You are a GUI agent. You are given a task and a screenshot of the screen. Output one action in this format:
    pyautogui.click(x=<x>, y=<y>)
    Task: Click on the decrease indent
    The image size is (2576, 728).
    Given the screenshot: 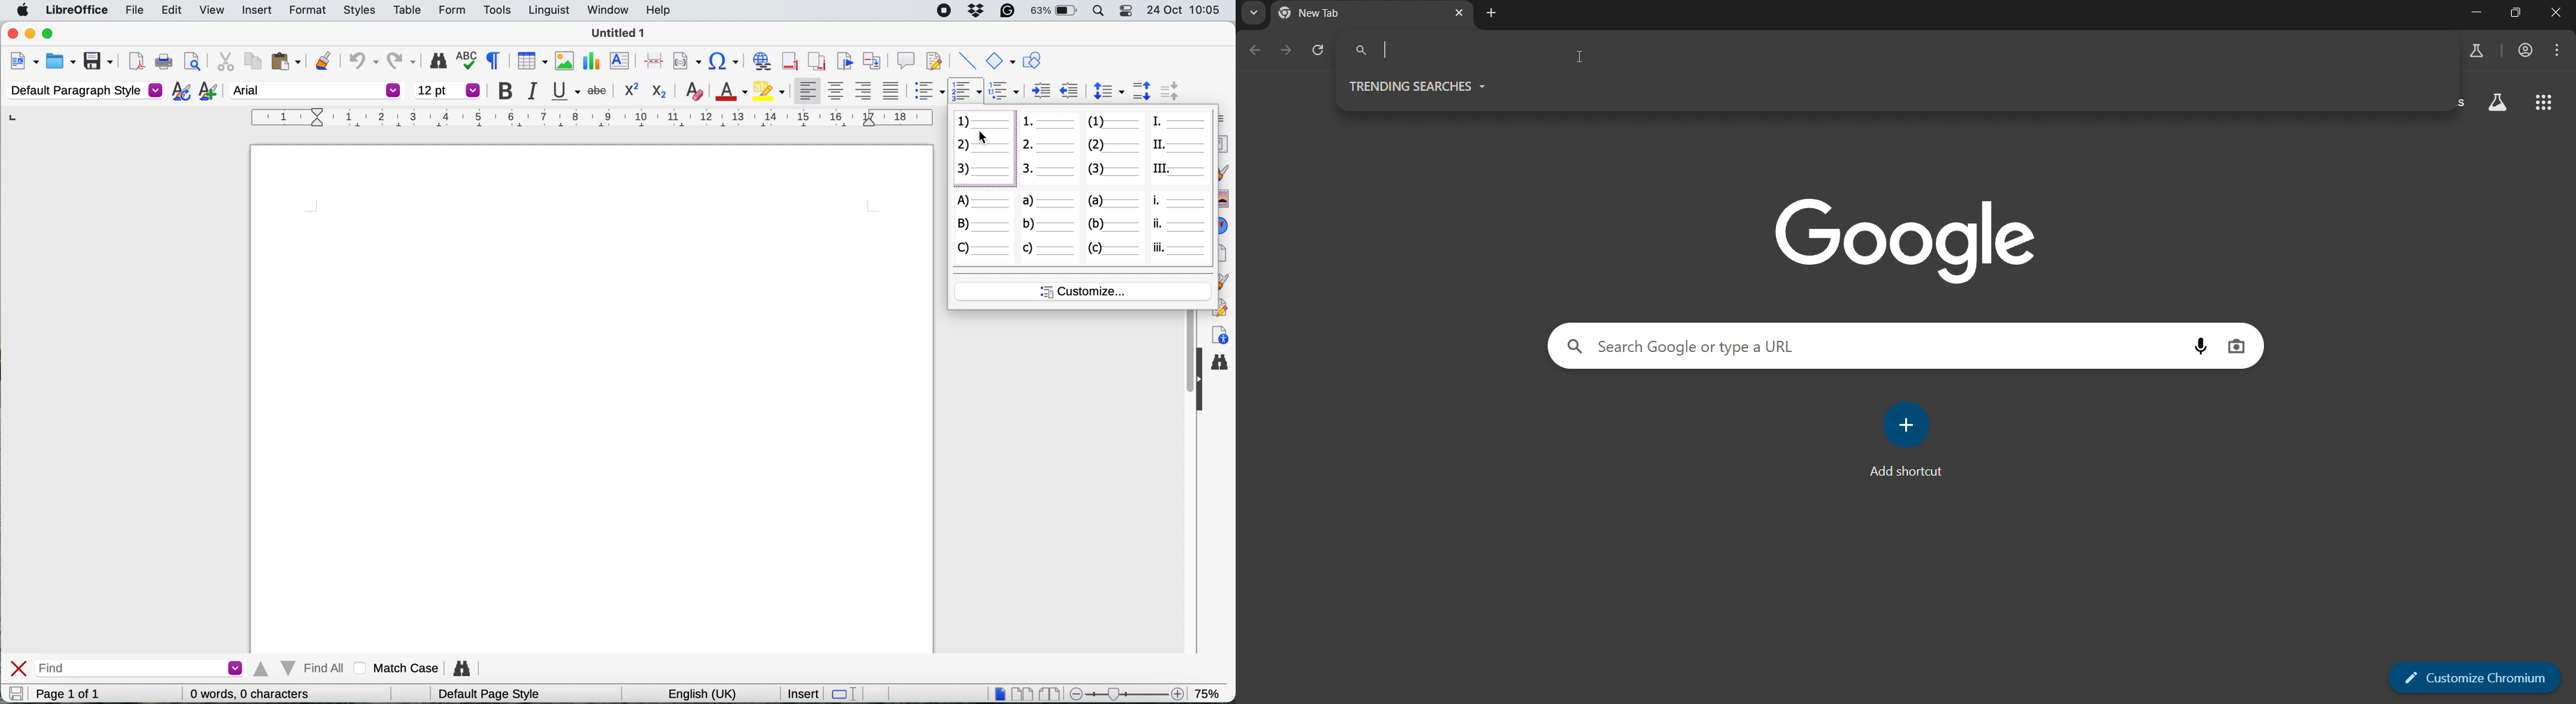 What is the action you would take?
    pyautogui.click(x=1041, y=90)
    